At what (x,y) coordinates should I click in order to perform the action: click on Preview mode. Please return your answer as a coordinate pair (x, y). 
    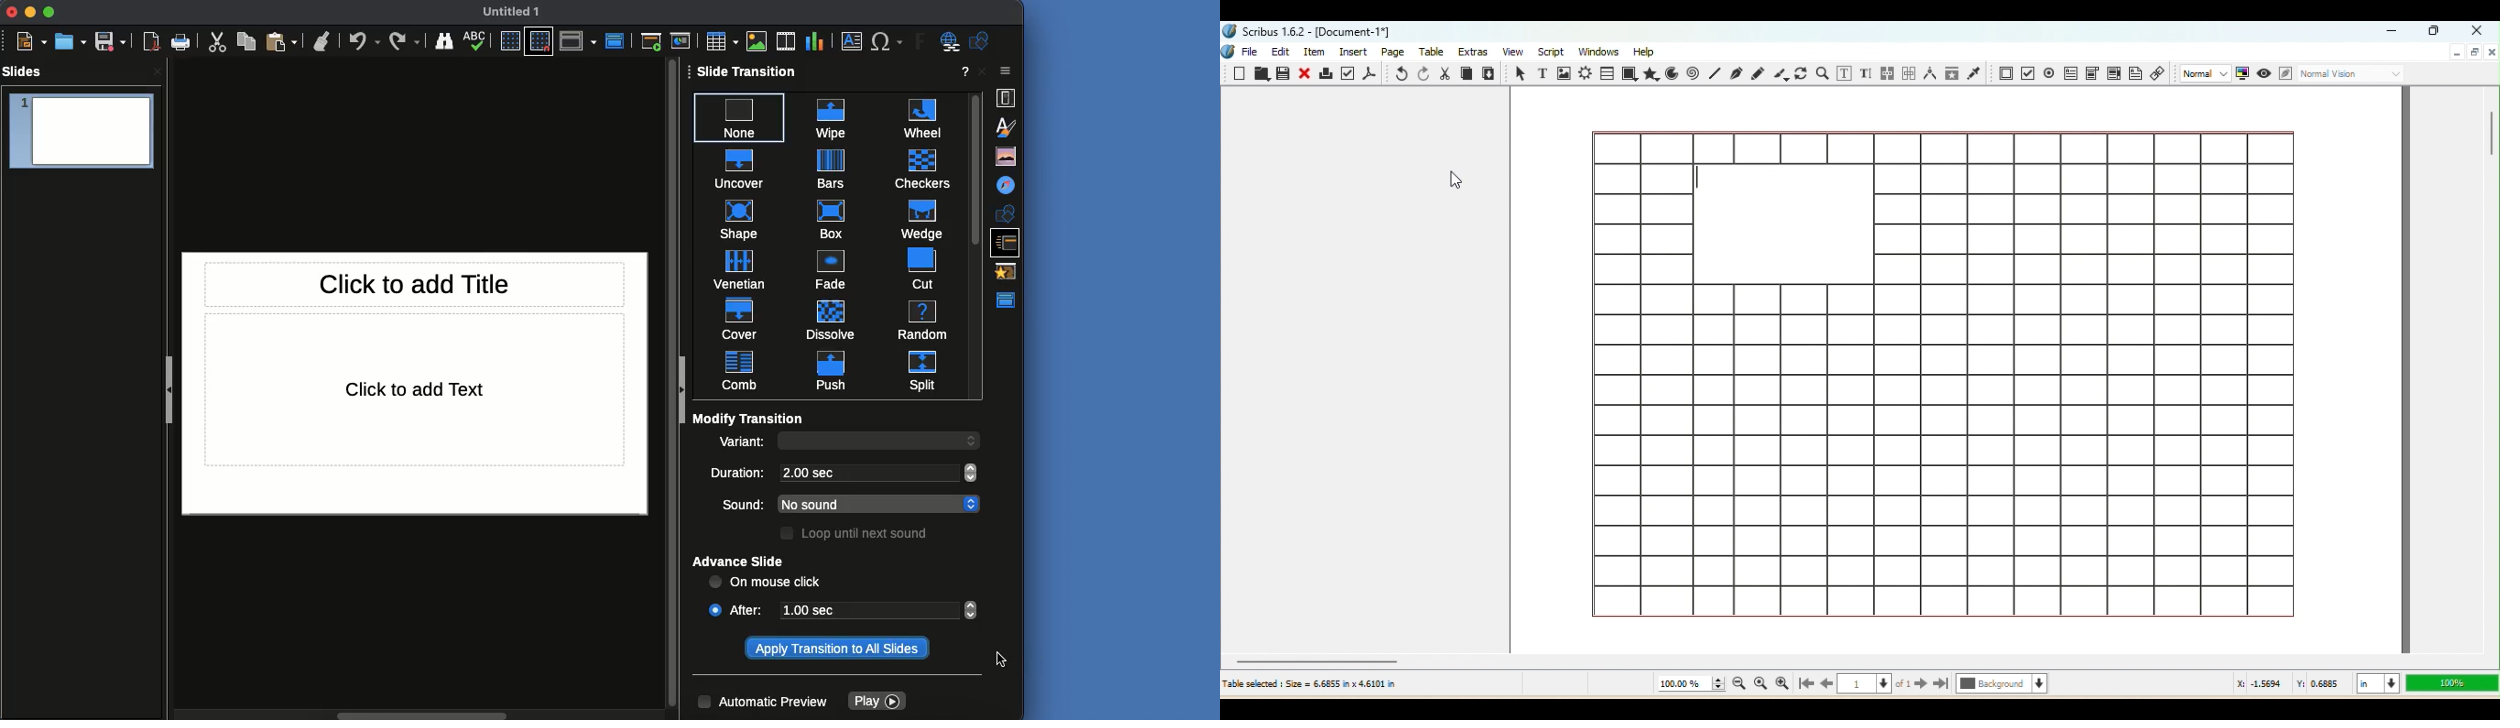
    Looking at the image, I should click on (2263, 72).